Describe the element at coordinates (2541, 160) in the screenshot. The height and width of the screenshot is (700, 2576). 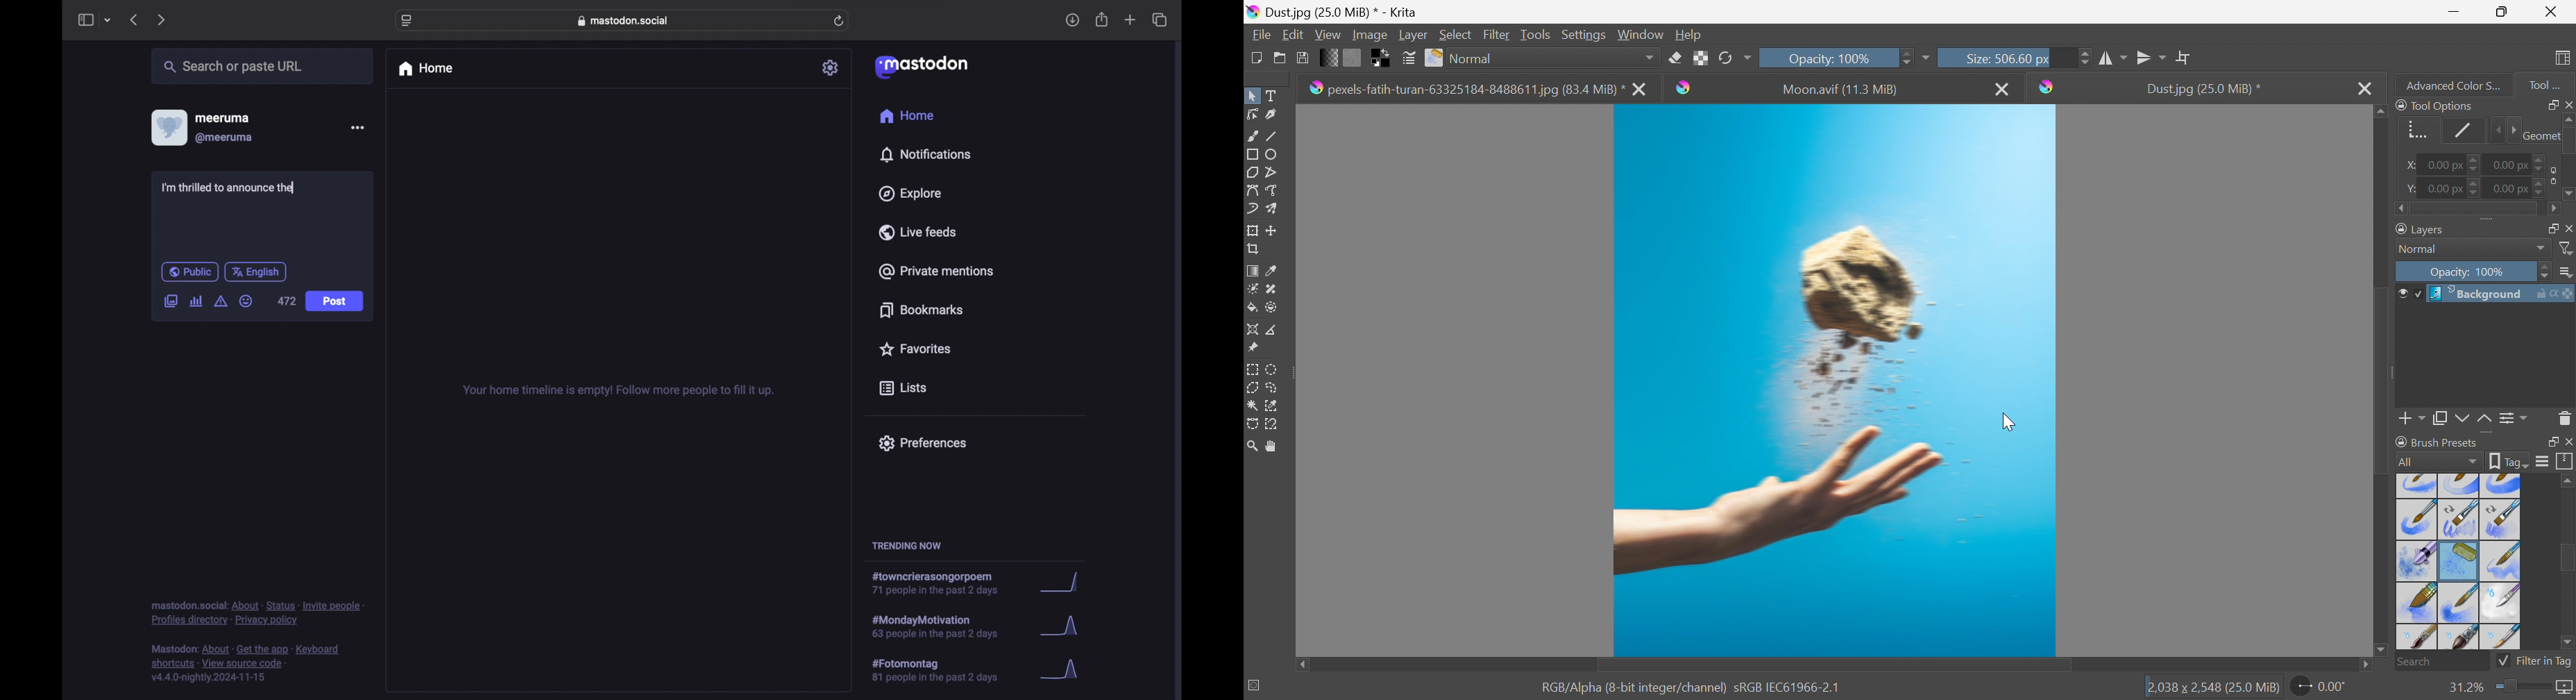
I see `Slider` at that location.